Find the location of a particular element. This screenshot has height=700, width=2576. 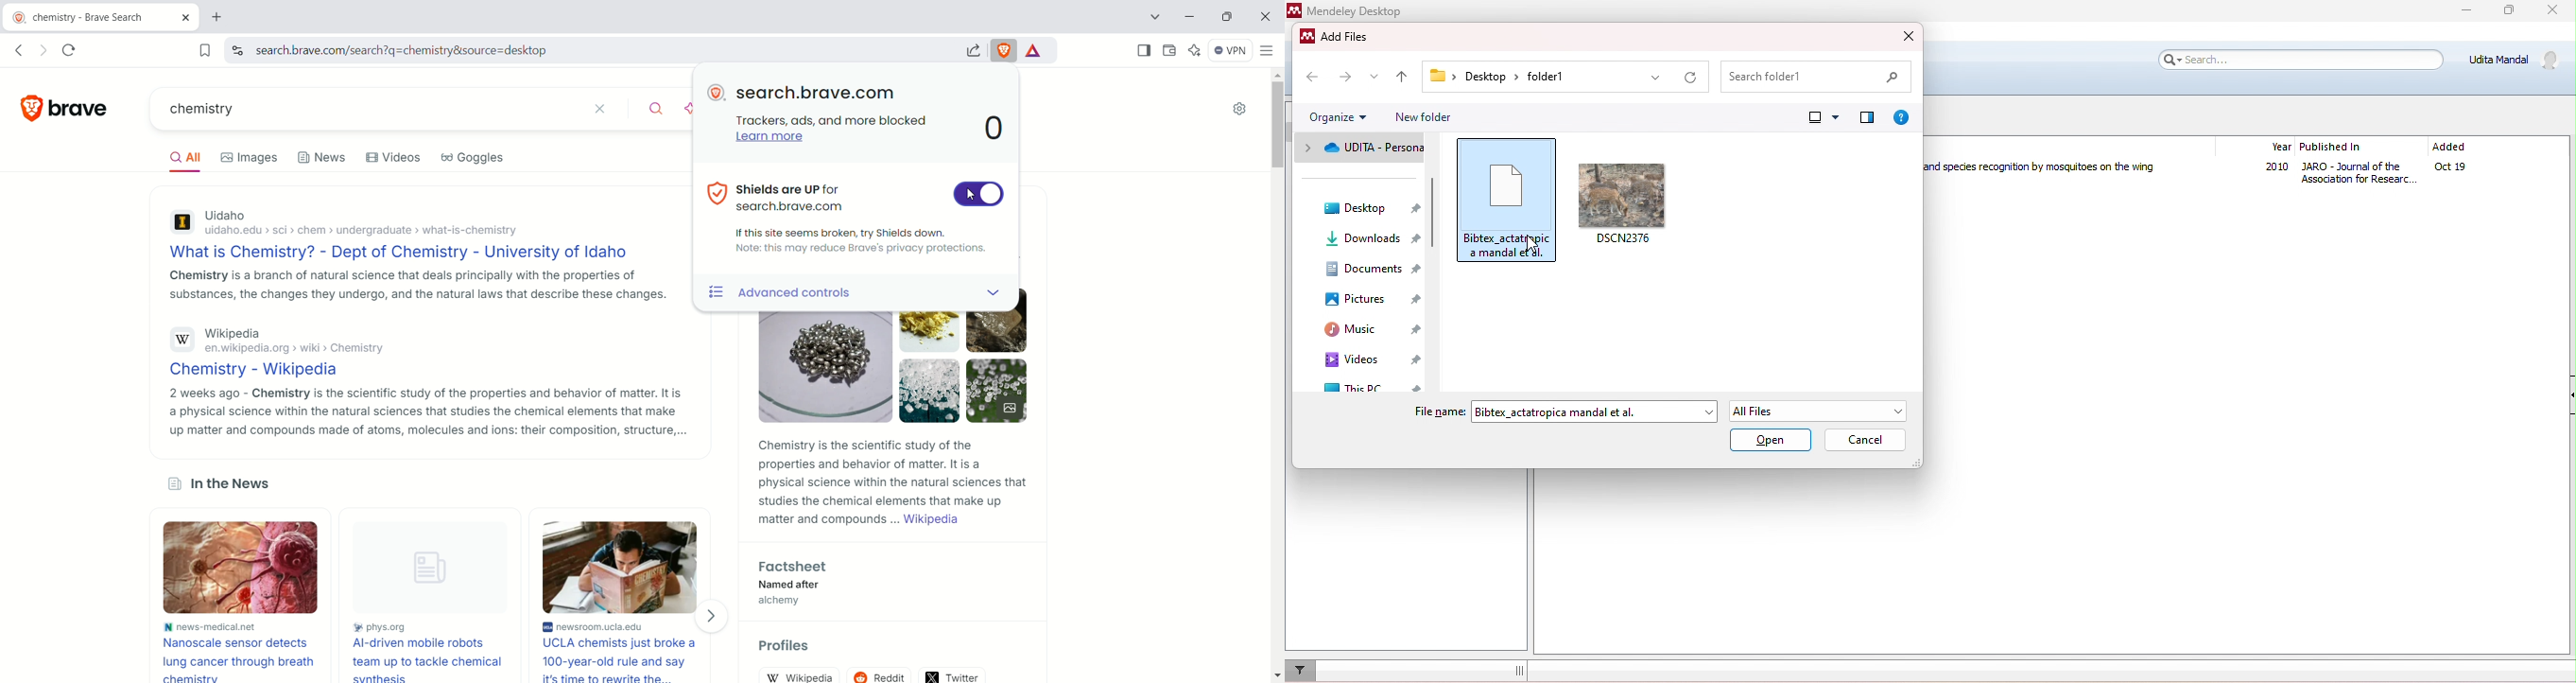

Wikipedia, reddit, twitter is located at coordinates (890, 672).